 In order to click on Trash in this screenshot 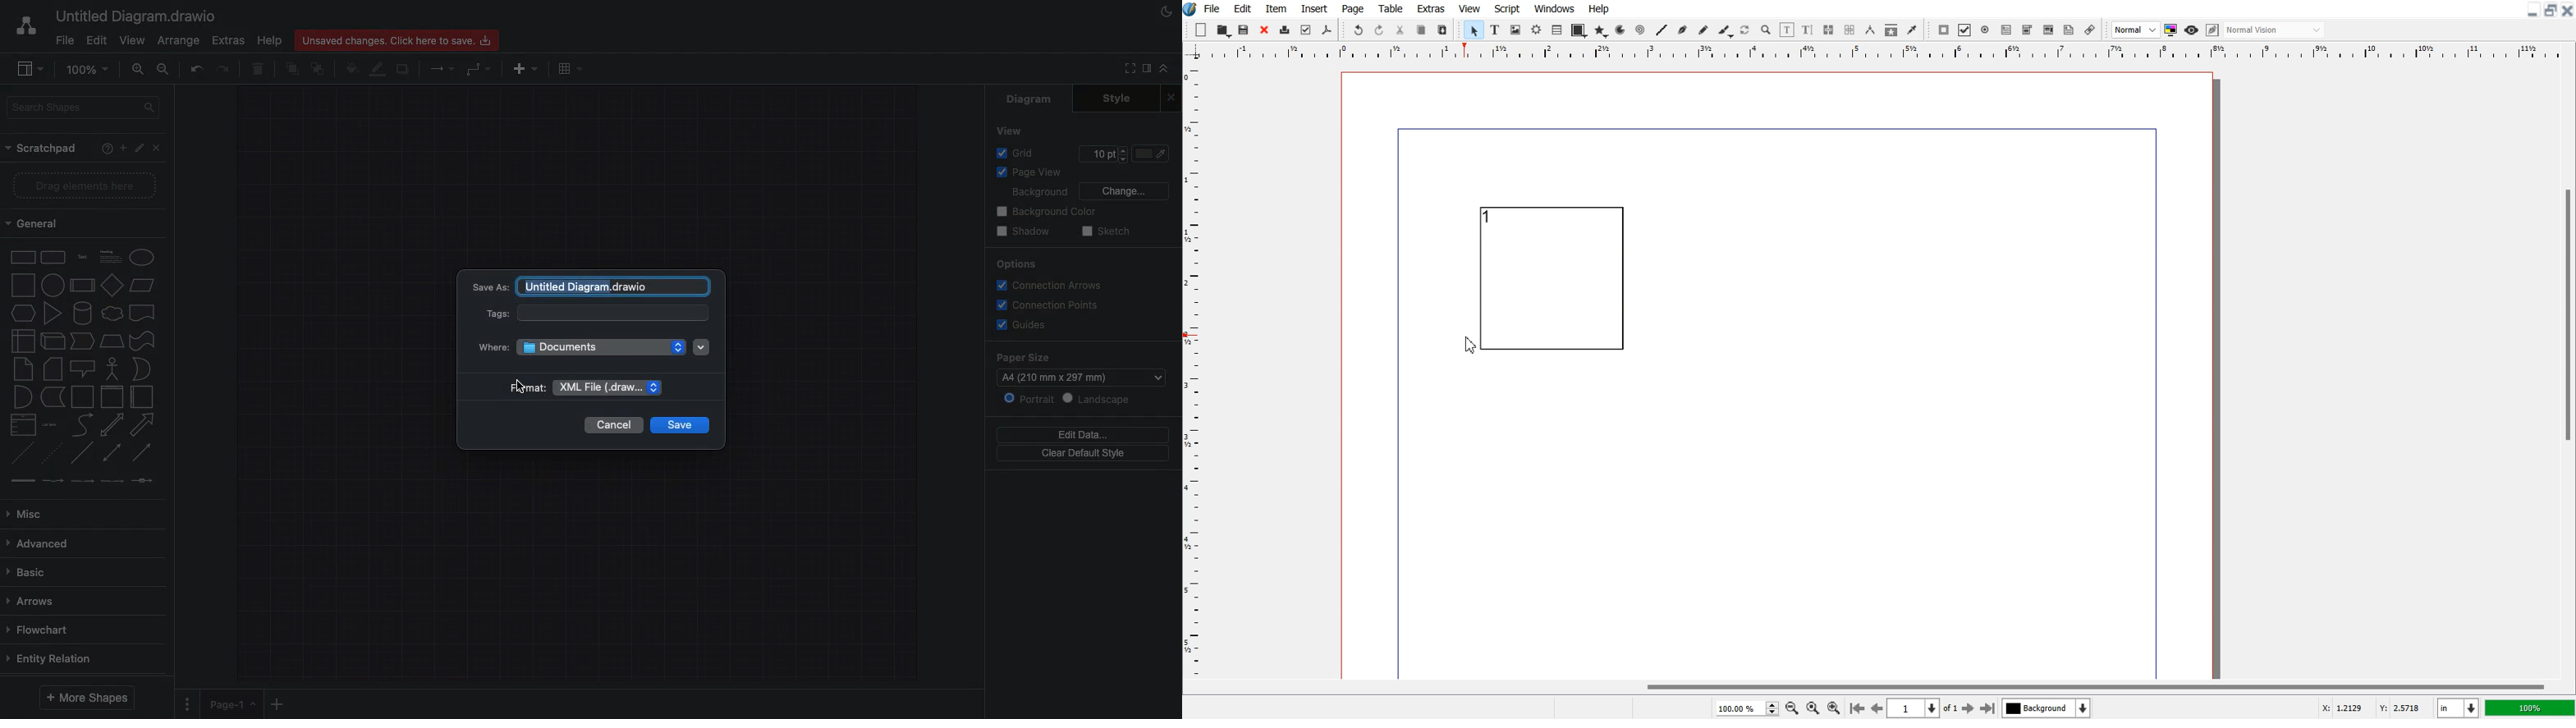, I will do `click(258, 70)`.